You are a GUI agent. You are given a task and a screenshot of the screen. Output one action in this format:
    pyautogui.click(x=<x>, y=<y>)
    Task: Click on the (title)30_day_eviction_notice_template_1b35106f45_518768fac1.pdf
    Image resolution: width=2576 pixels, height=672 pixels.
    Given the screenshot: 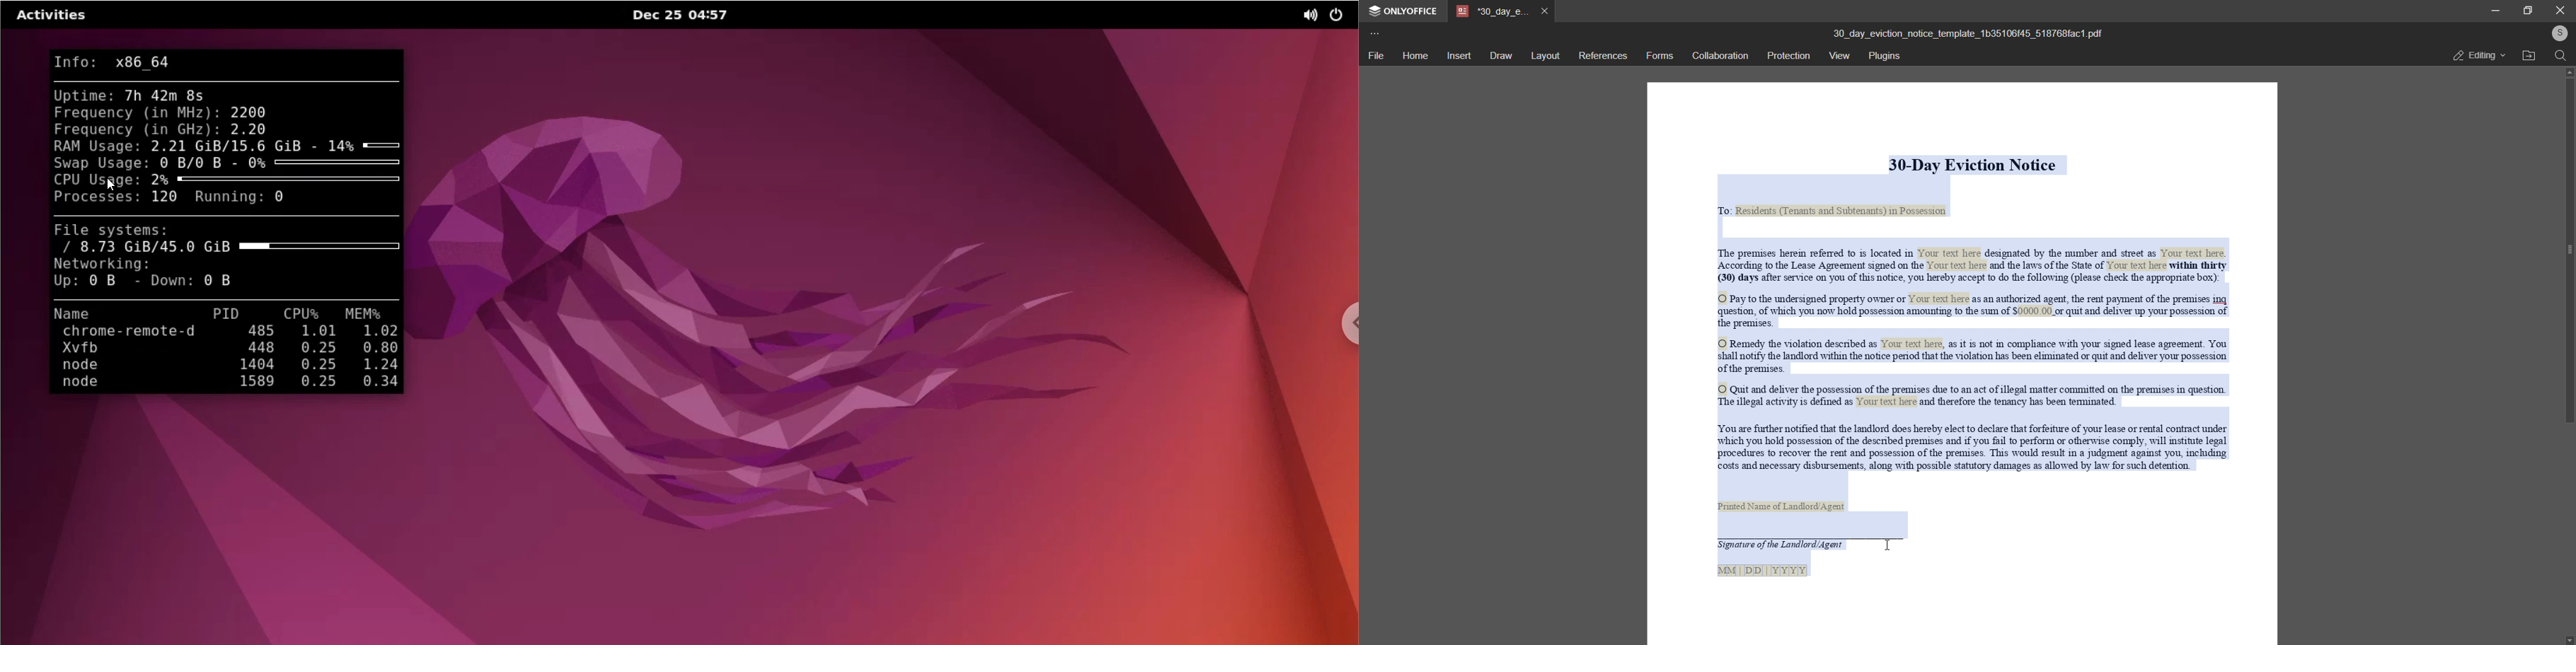 What is the action you would take?
    pyautogui.click(x=1967, y=32)
    